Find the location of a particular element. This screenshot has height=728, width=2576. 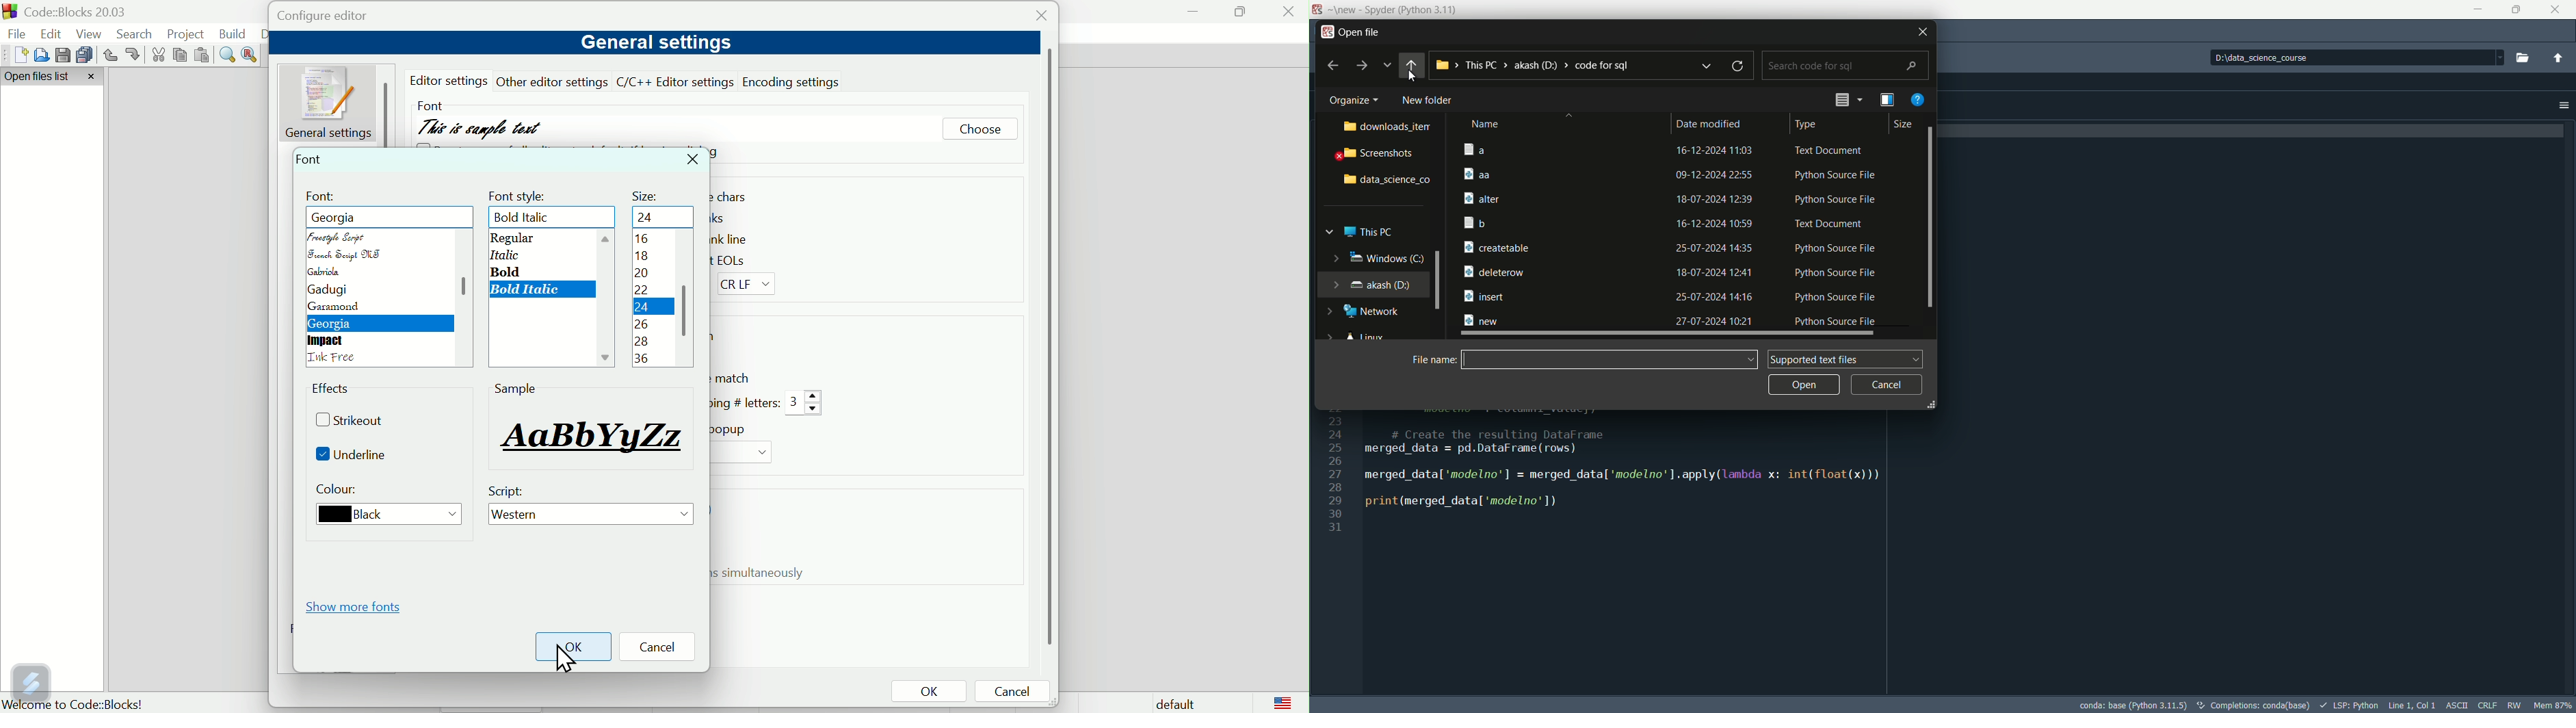

horizontal scrollbar is located at coordinates (1666, 335).